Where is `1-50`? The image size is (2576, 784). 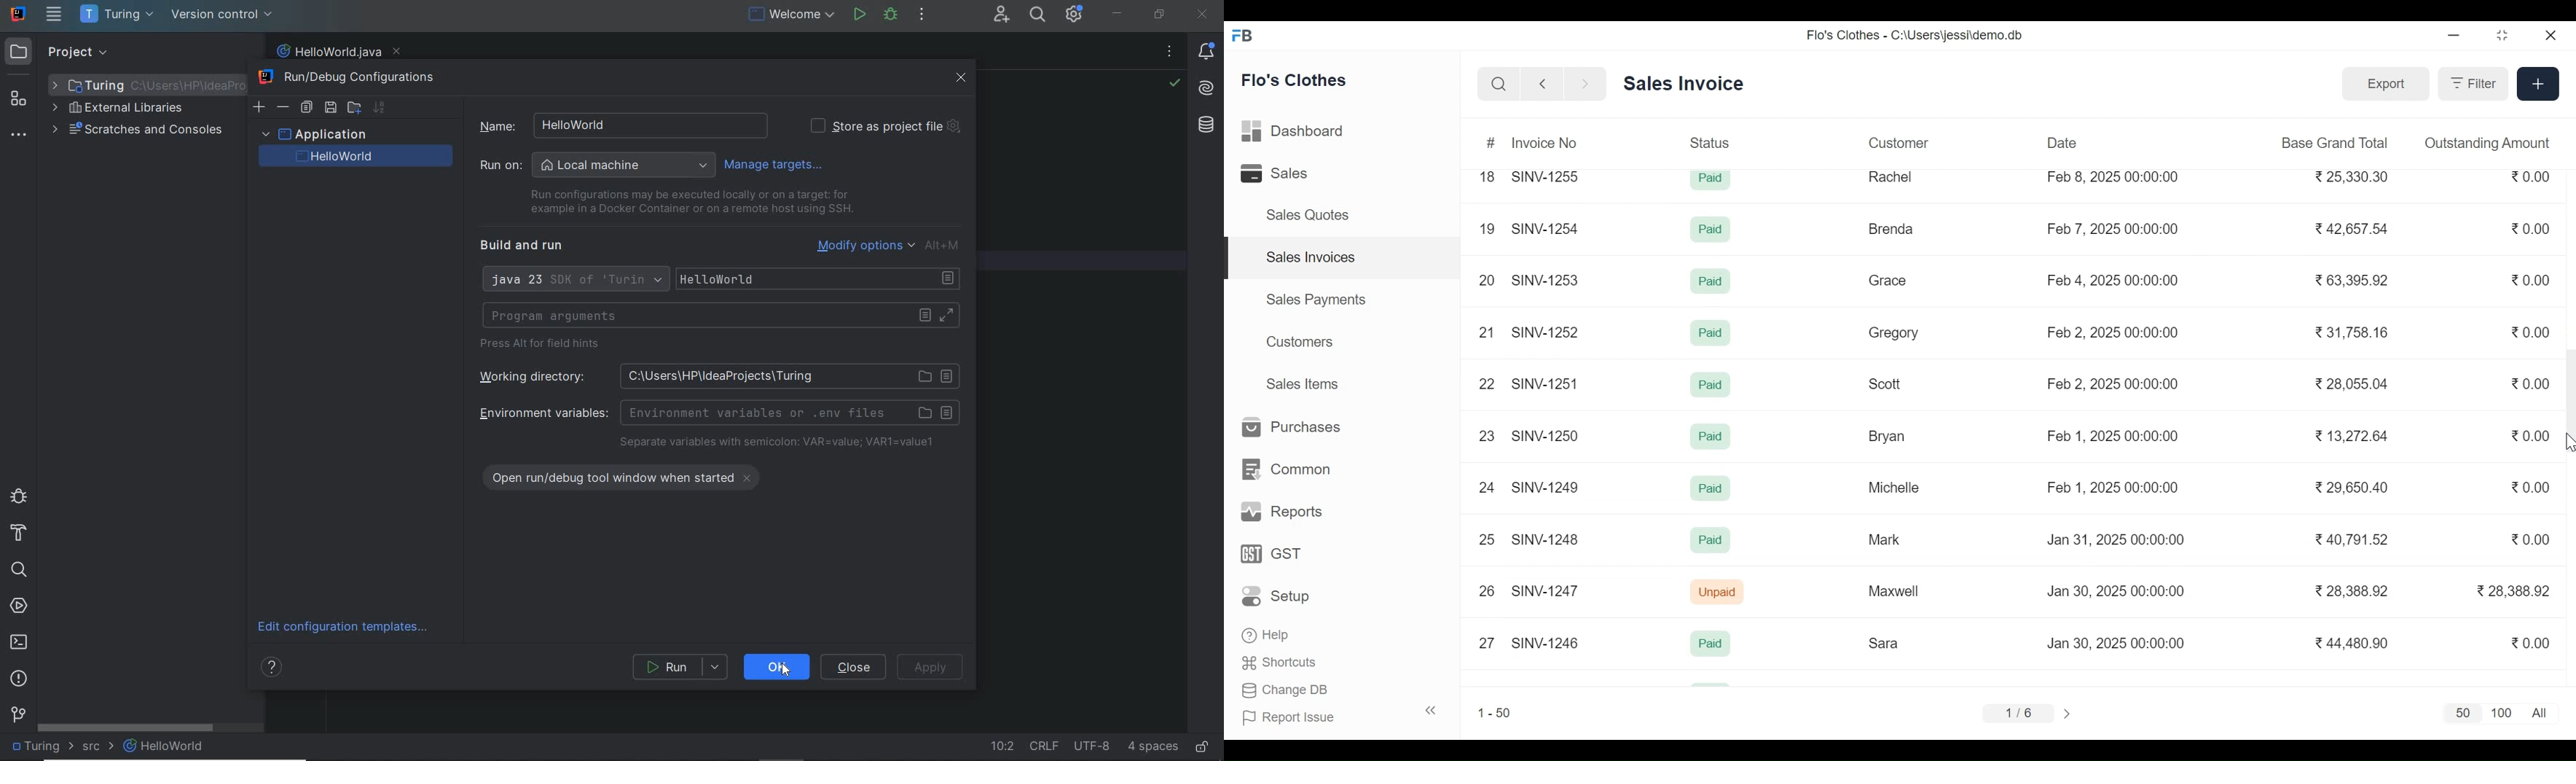
1-50 is located at coordinates (1494, 712).